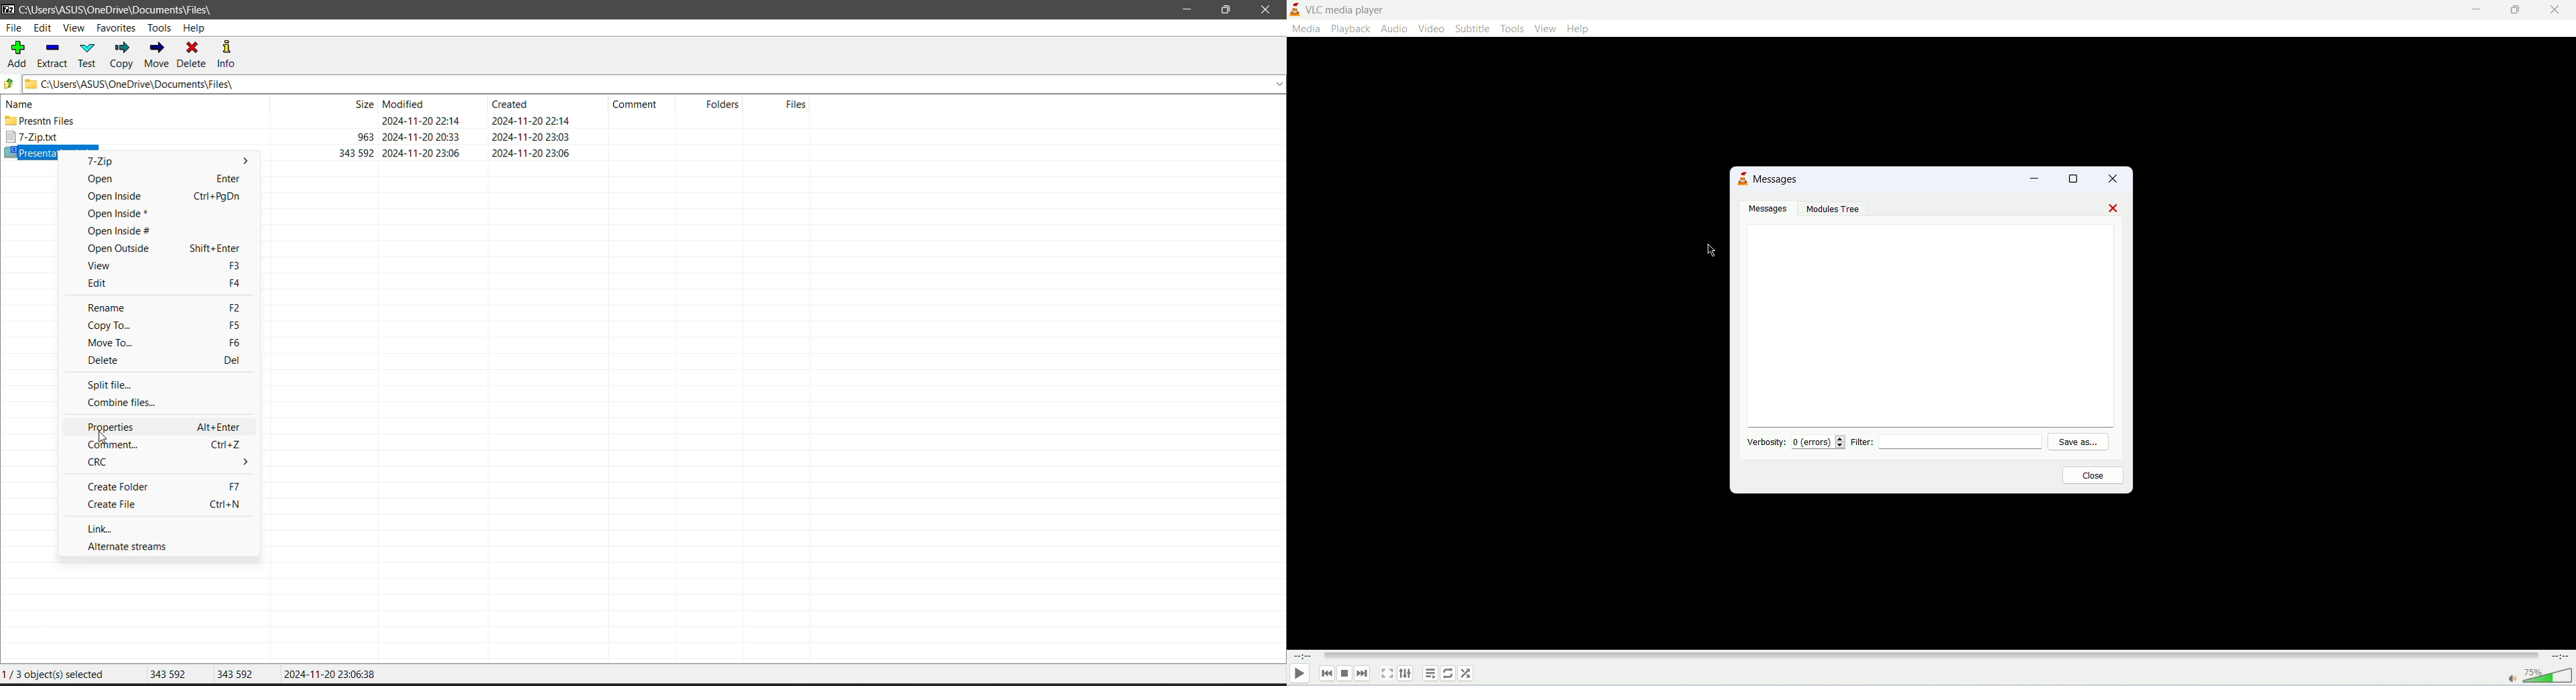  Describe the element at coordinates (2541, 678) in the screenshot. I see `volume bar` at that location.